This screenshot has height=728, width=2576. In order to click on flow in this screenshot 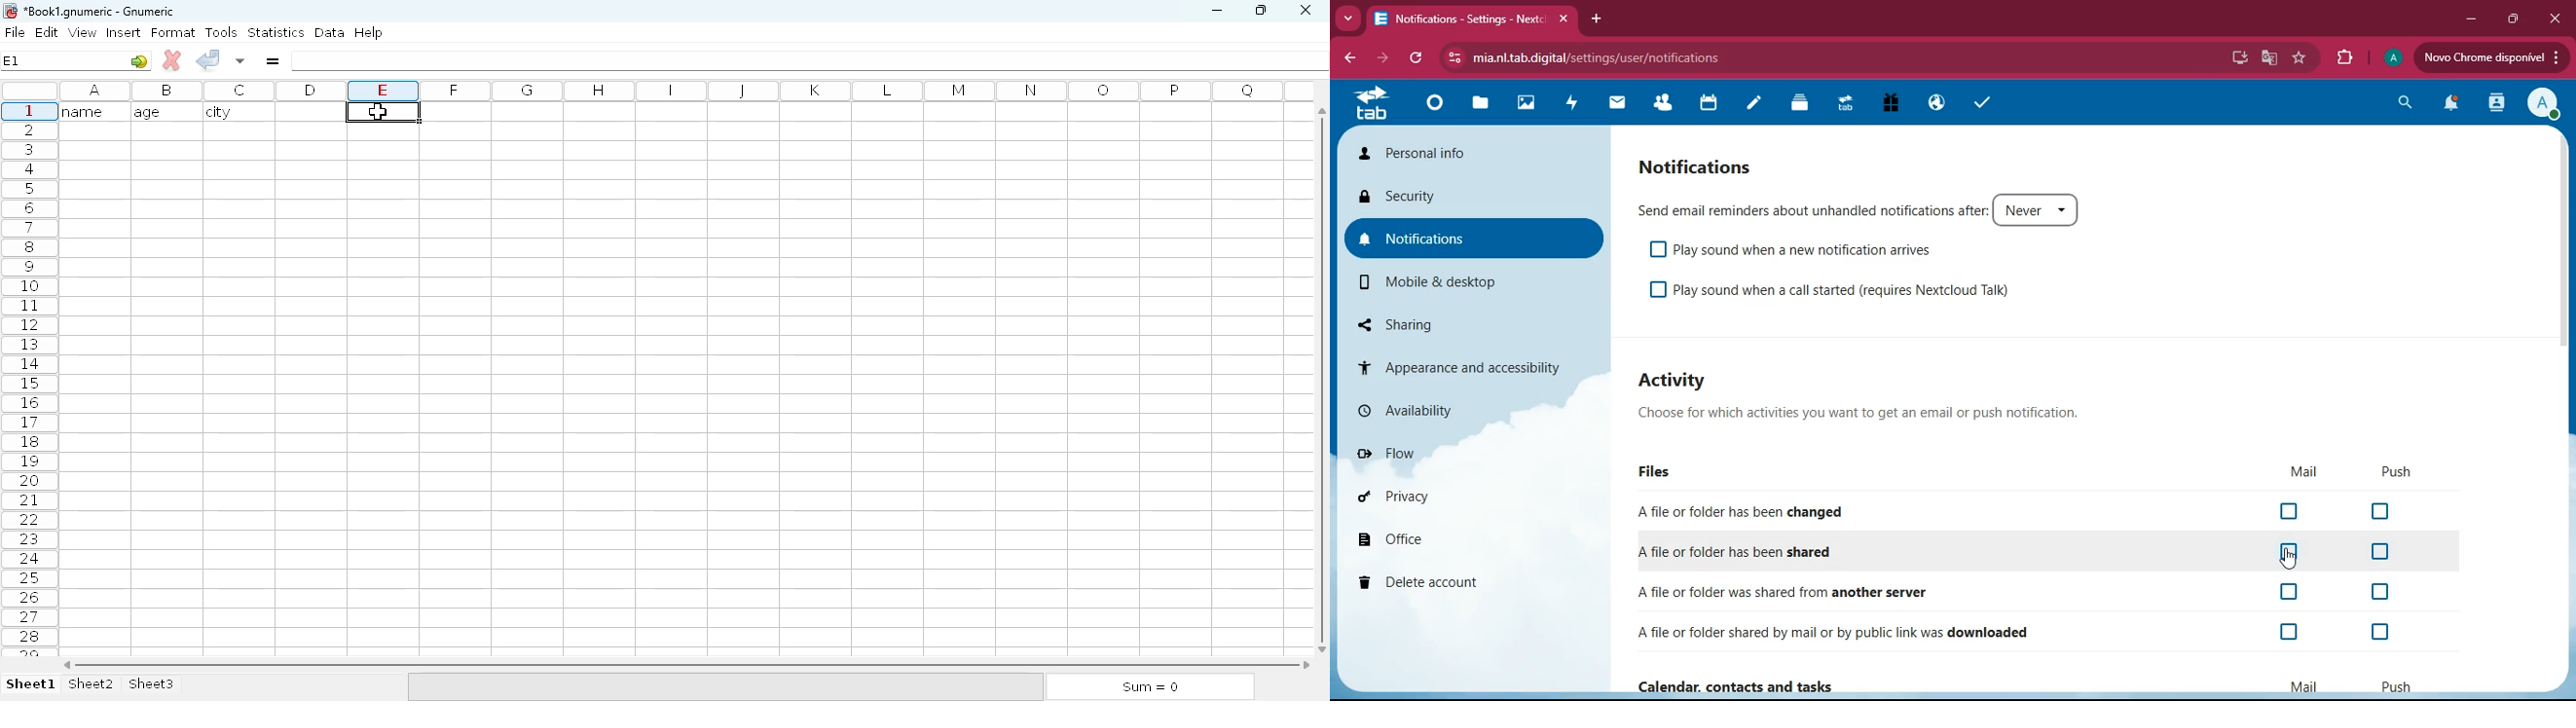, I will do `click(1460, 455)`.